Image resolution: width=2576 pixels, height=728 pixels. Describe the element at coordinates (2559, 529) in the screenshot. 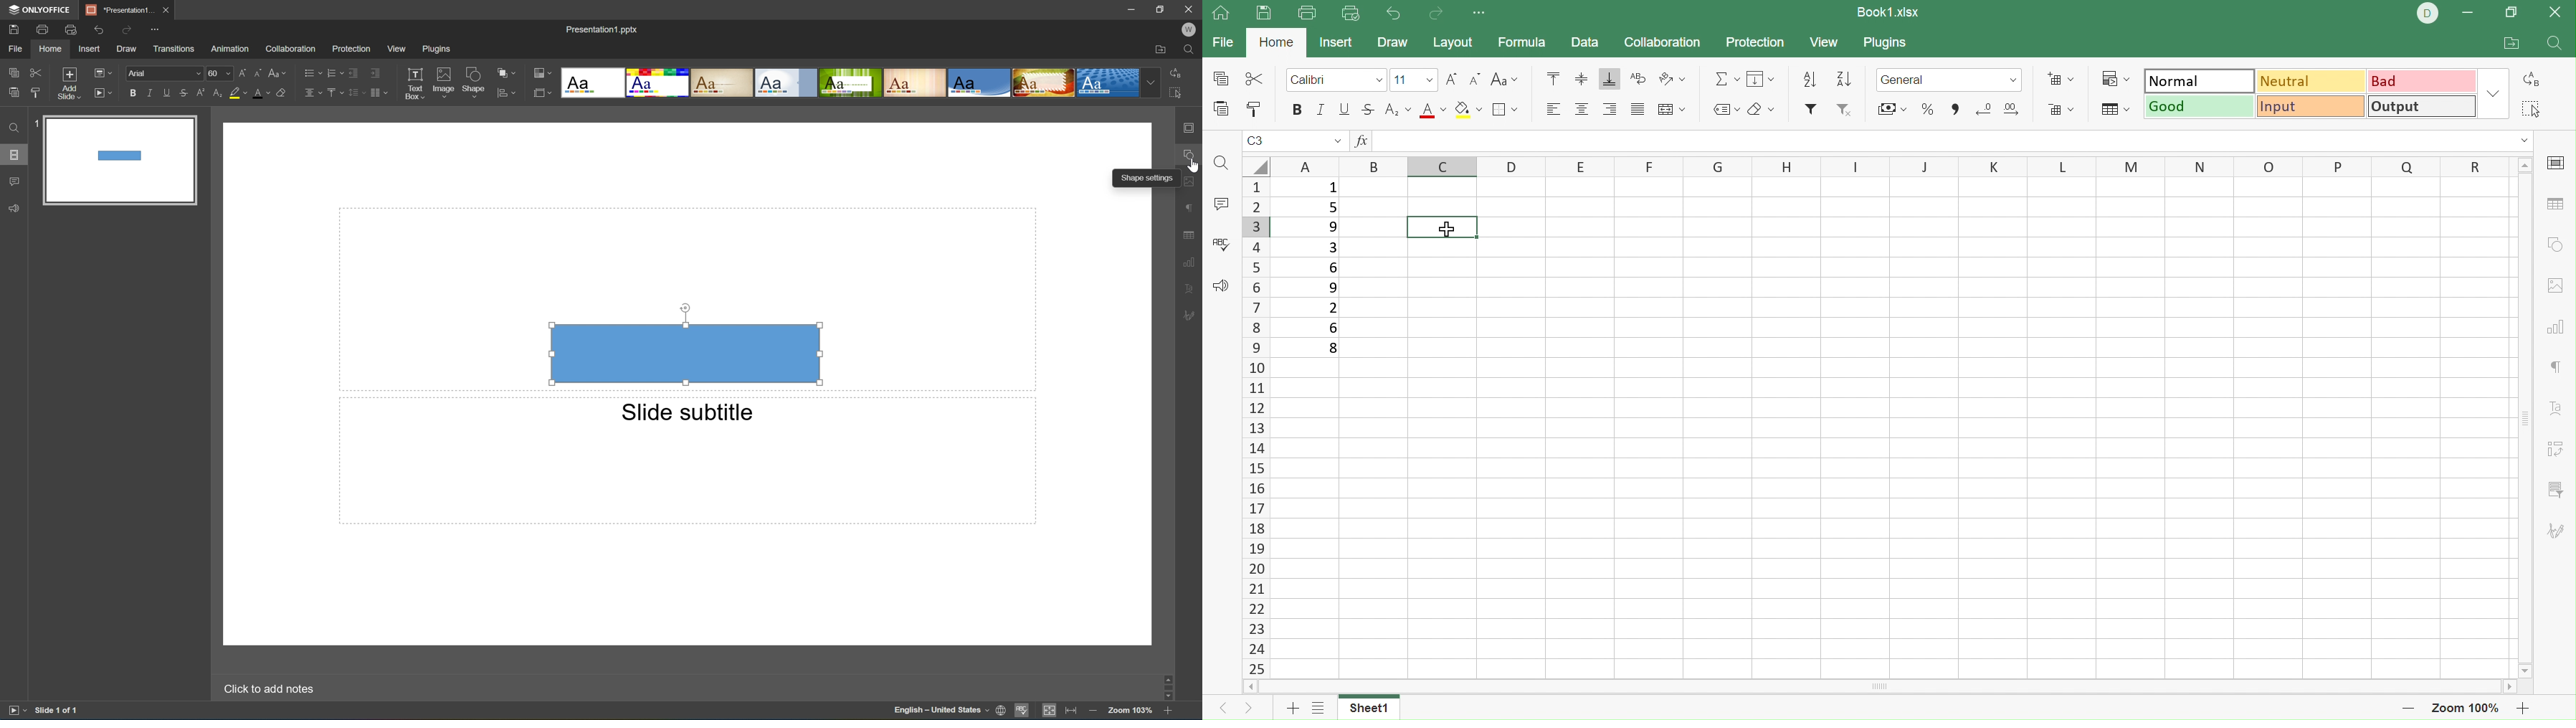

I see `Signature settings` at that location.